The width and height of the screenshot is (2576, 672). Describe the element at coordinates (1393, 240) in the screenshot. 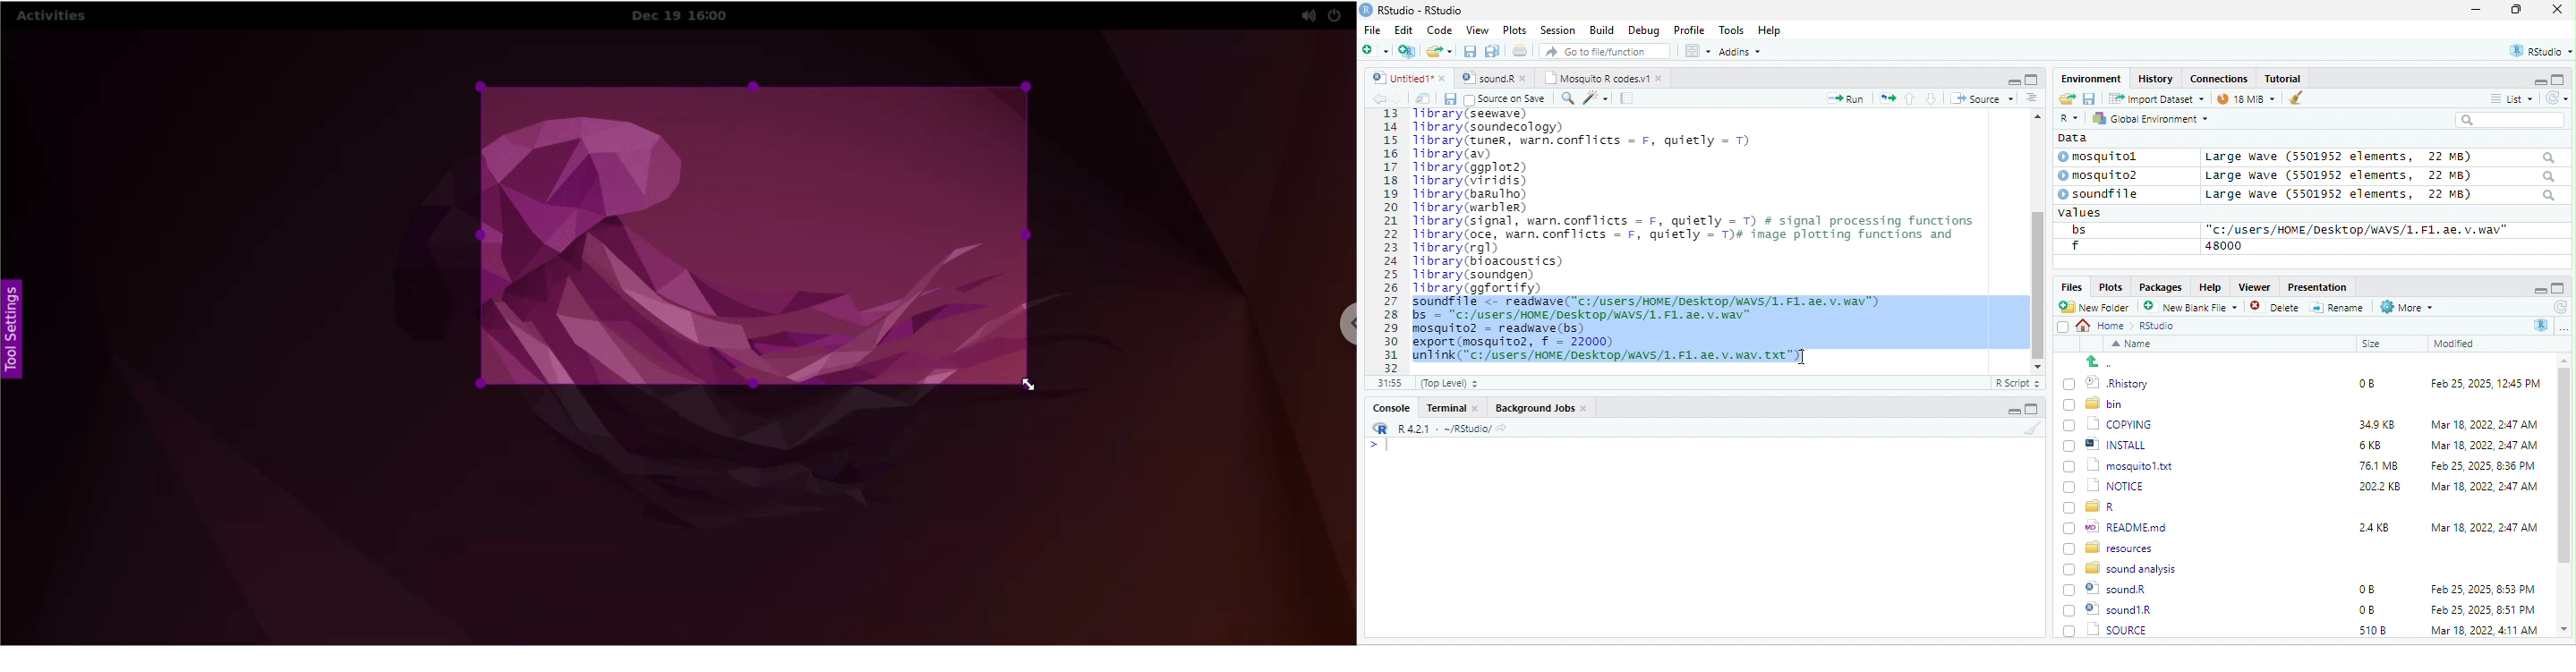

I see `line number` at that location.